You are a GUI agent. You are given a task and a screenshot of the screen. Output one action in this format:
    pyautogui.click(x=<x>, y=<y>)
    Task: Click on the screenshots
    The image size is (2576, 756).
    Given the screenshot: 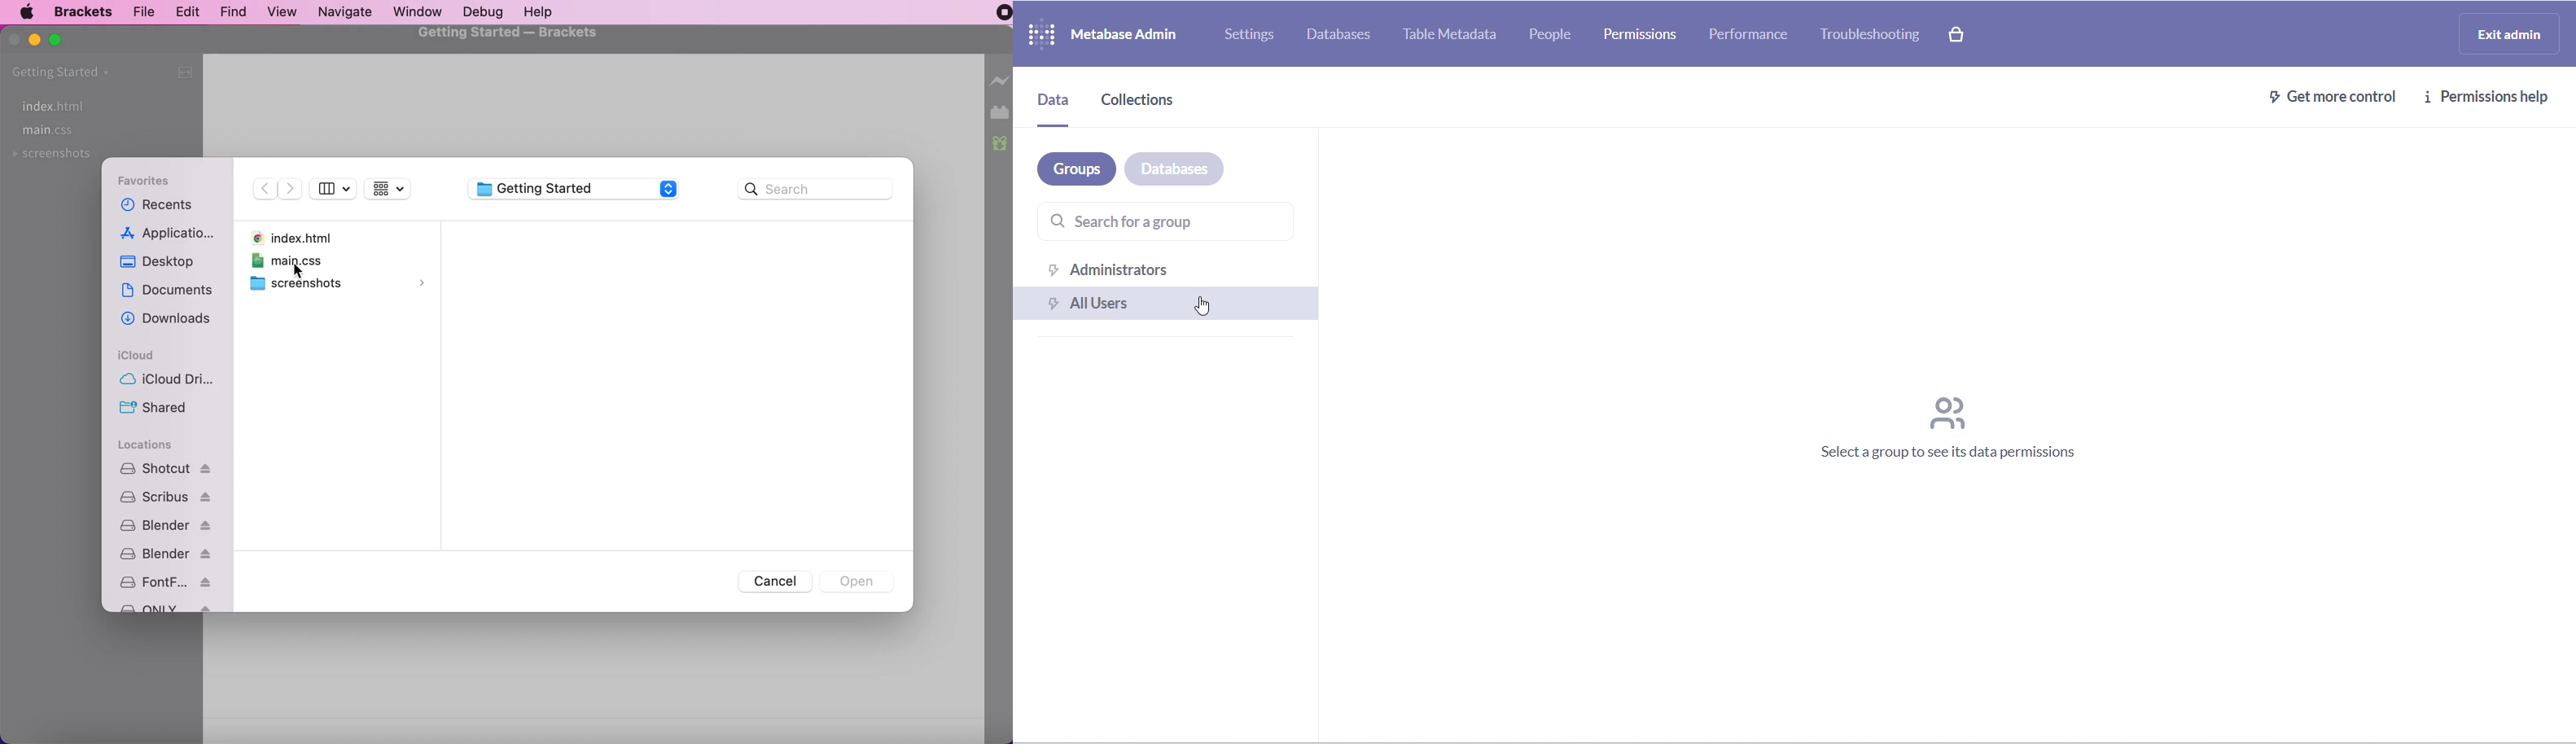 What is the action you would take?
    pyautogui.click(x=53, y=156)
    